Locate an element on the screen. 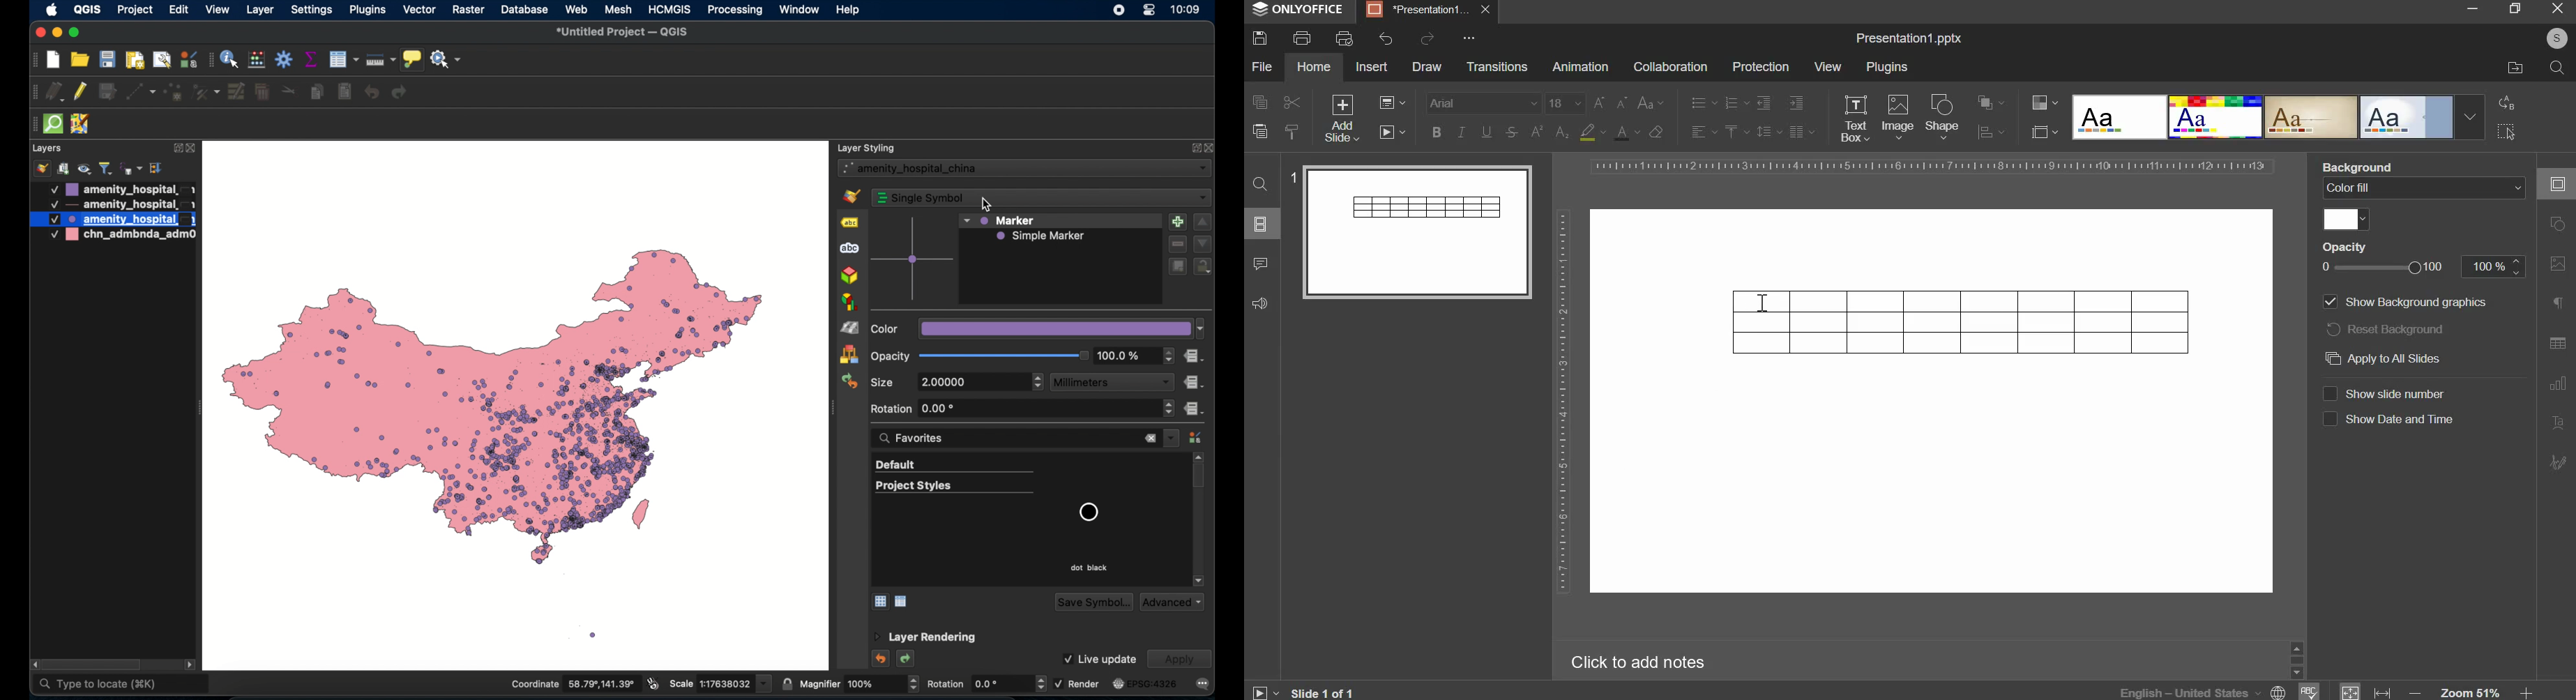  slide menu is located at coordinates (1260, 224).